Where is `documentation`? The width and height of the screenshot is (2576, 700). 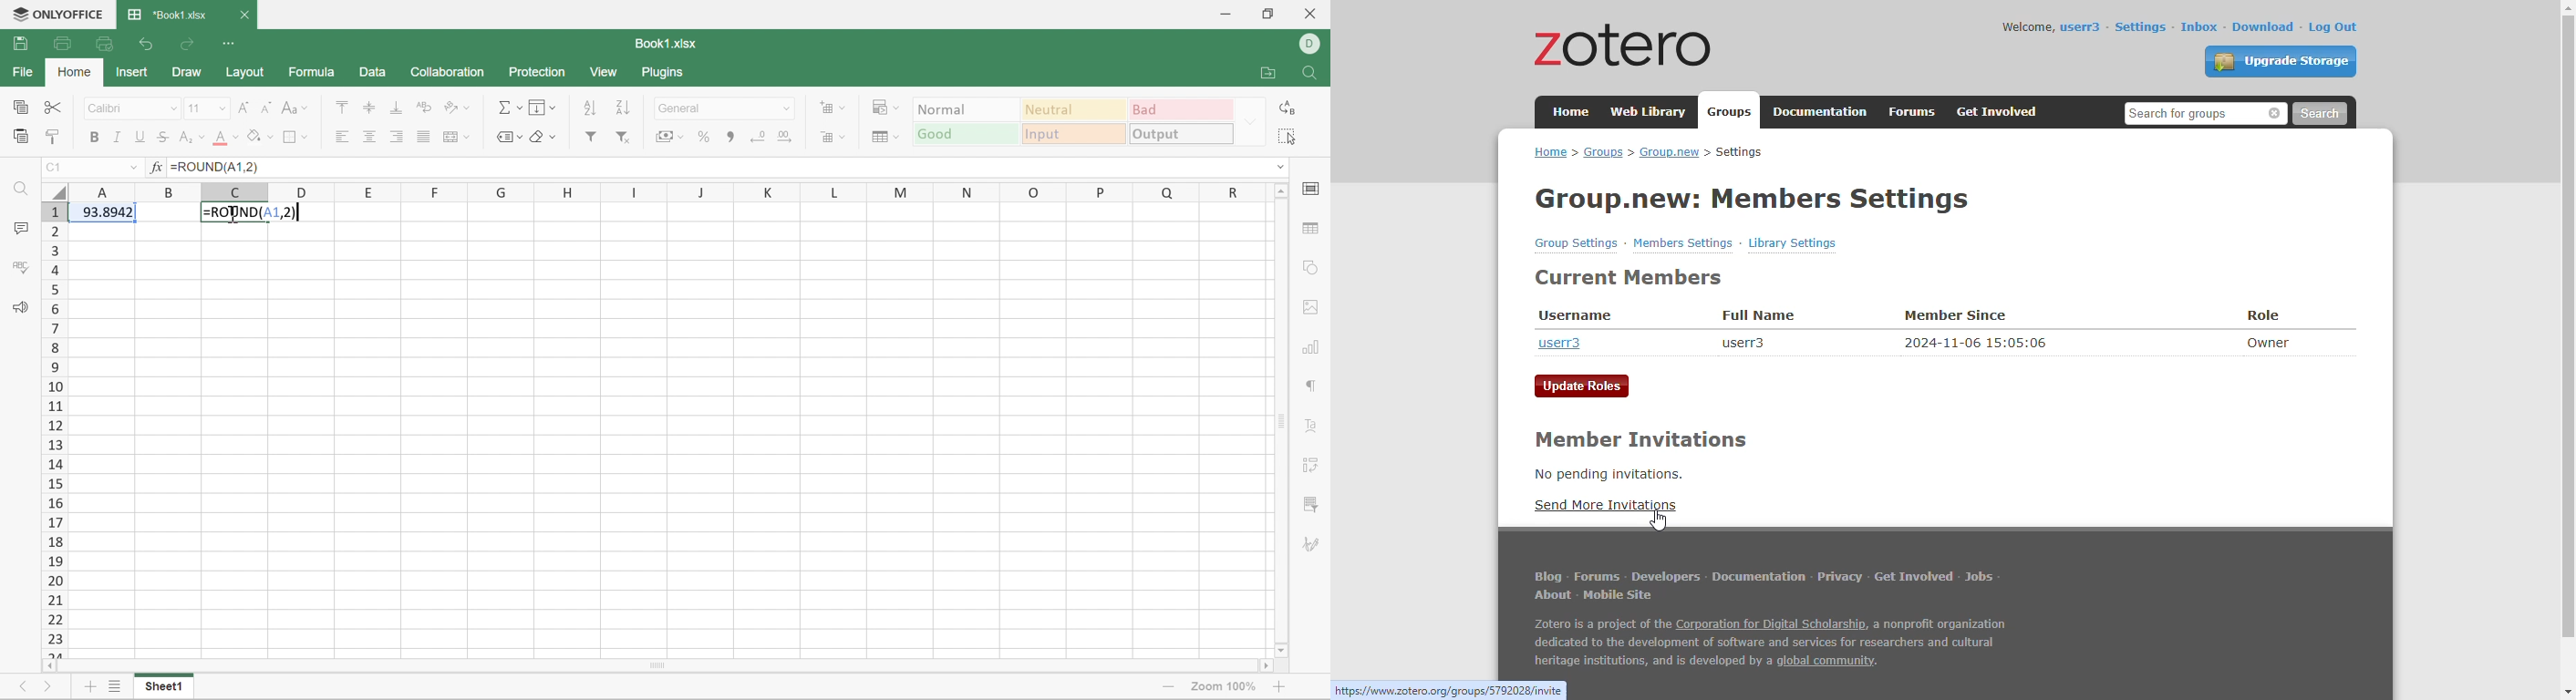 documentation is located at coordinates (1760, 577).